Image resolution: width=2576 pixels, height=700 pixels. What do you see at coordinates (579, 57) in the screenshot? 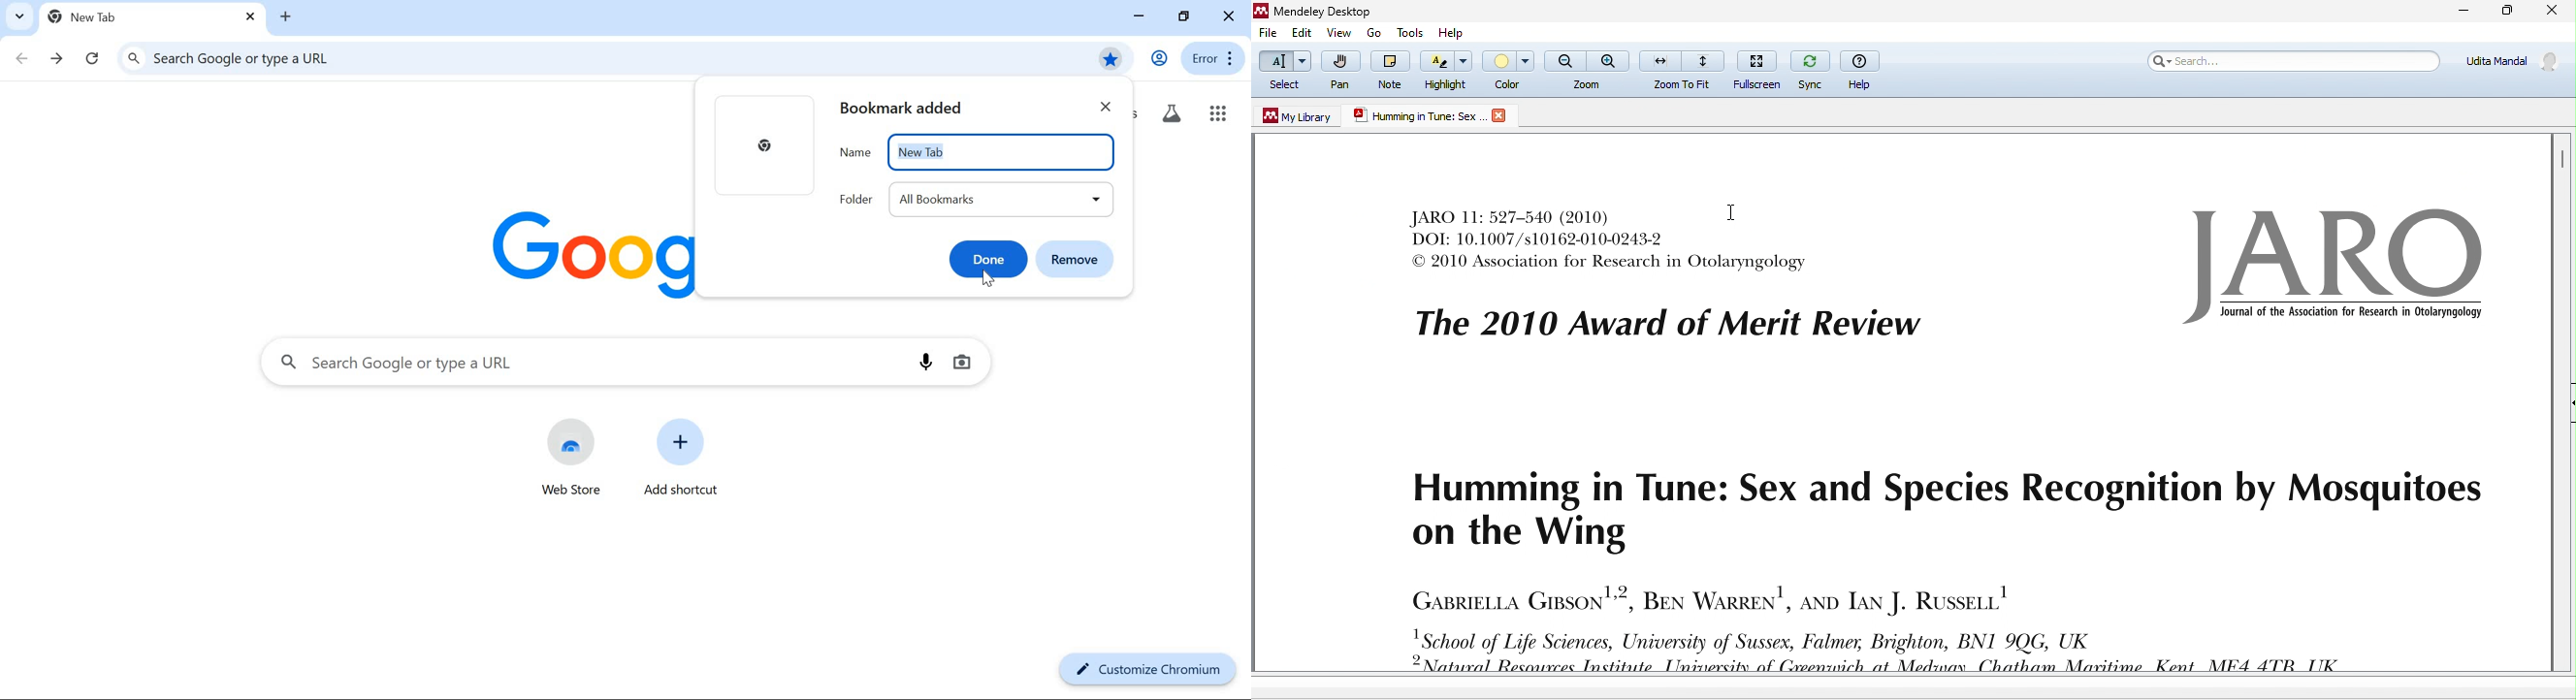
I see `search google or type a URL` at bounding box center [579, 57].